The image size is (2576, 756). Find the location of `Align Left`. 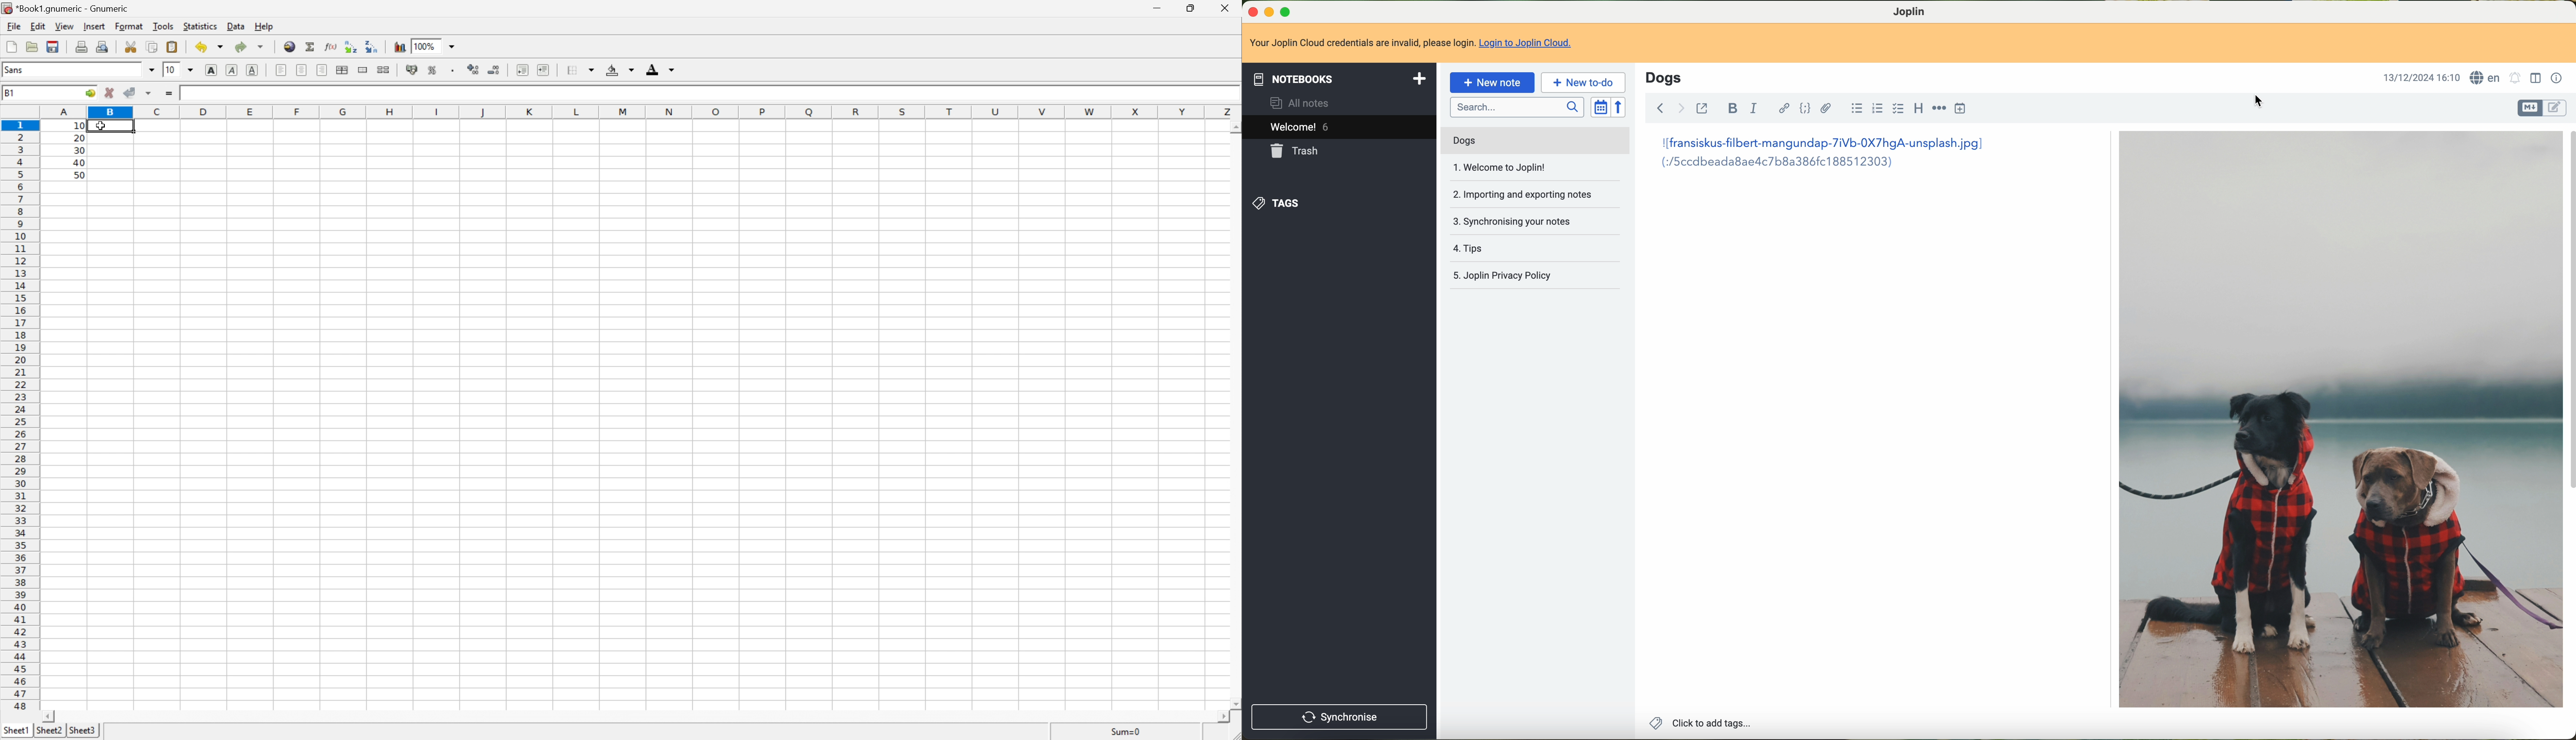

Align Left is located at coordinates (280, 69).